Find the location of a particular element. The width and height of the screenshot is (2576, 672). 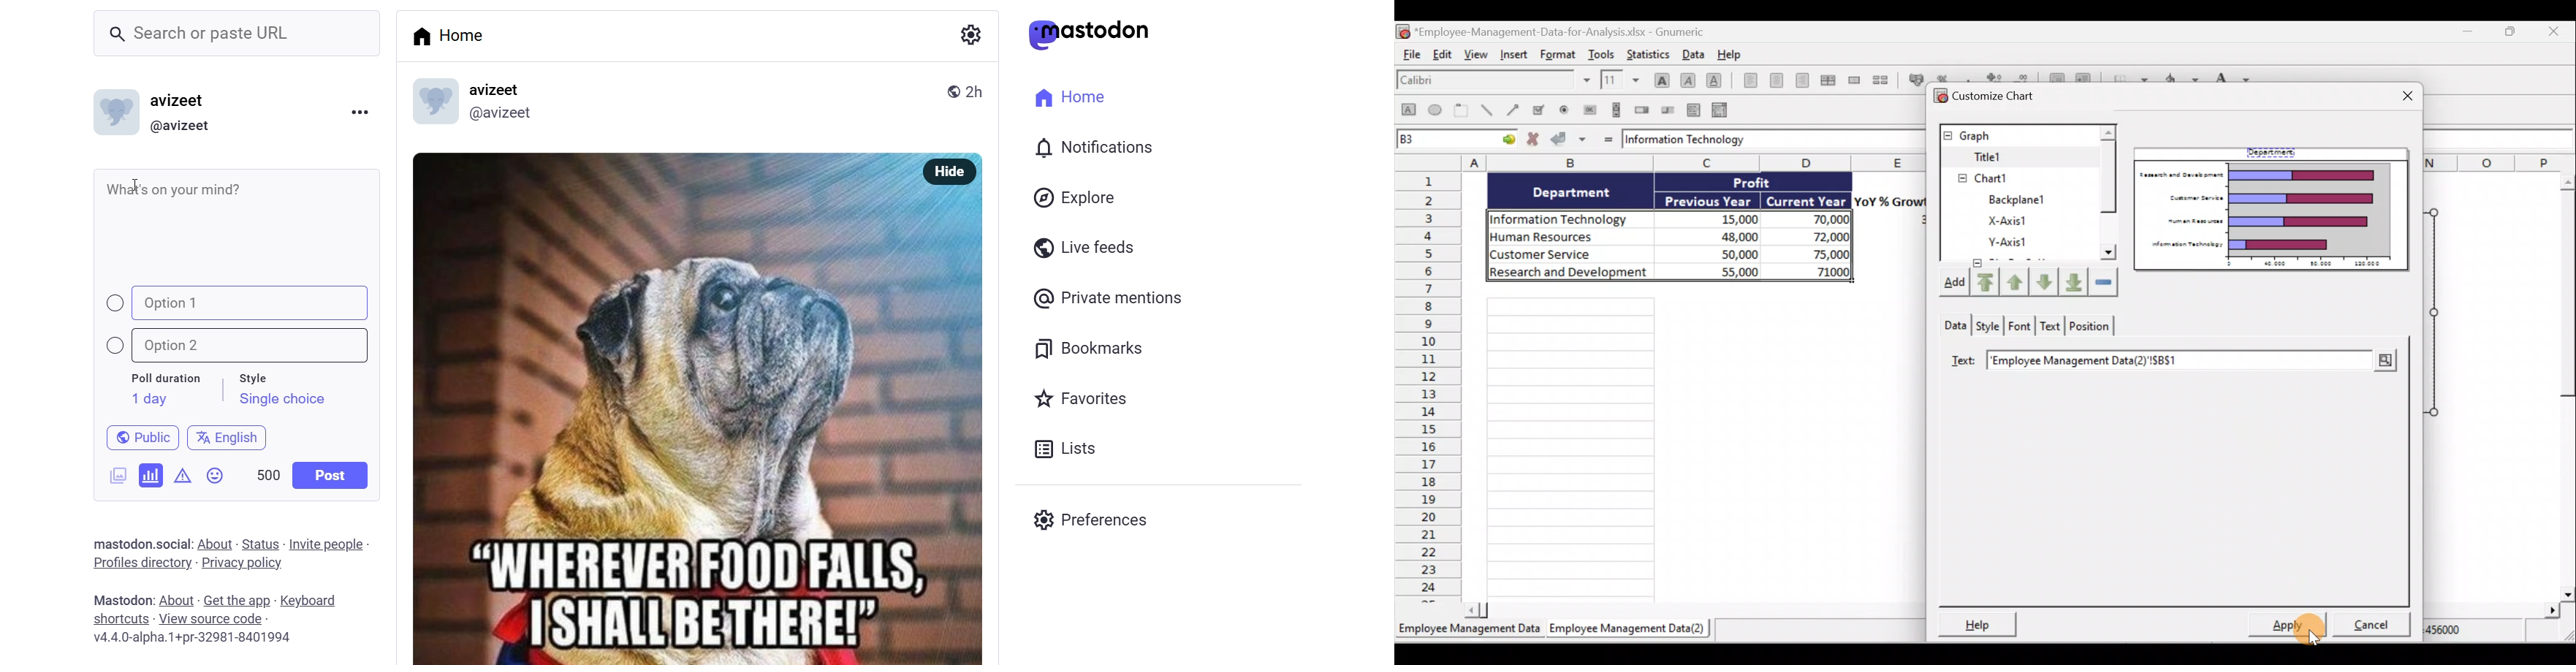

Move upward is located at coordinates (1985, 284).